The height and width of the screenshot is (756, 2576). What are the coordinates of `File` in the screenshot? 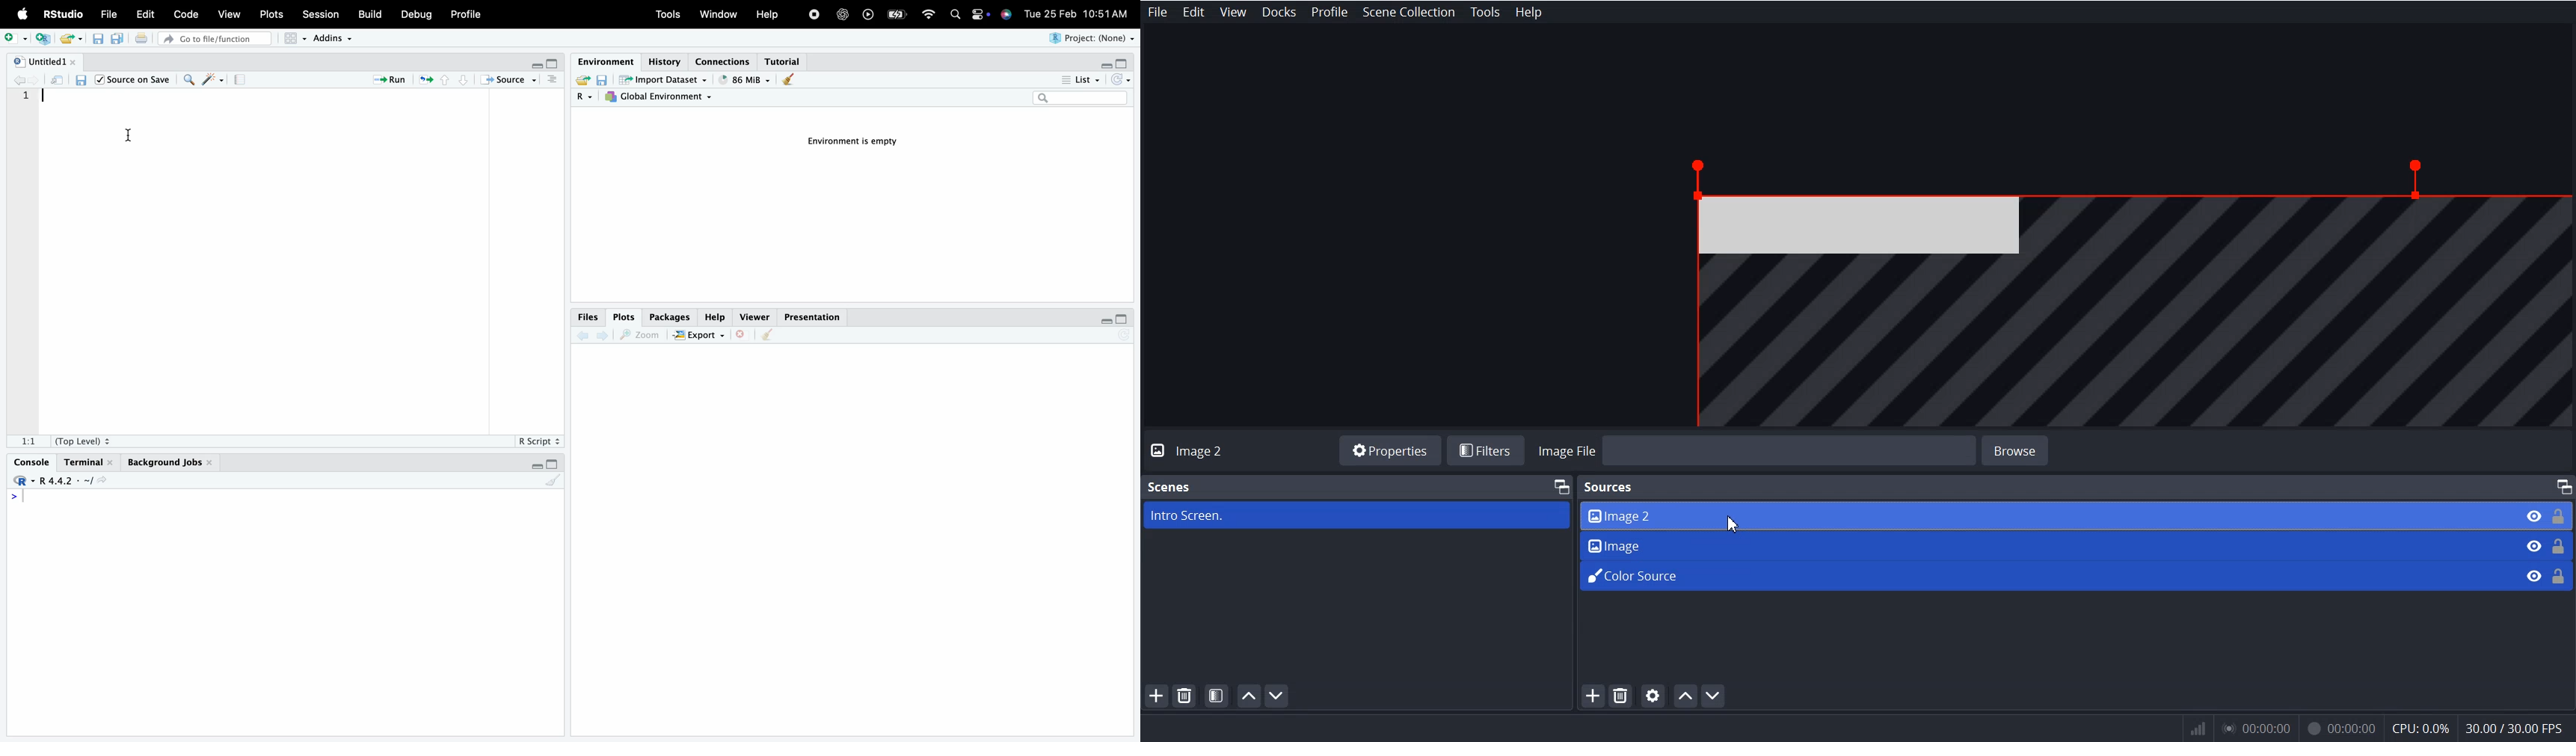 It's located at (111, 15).